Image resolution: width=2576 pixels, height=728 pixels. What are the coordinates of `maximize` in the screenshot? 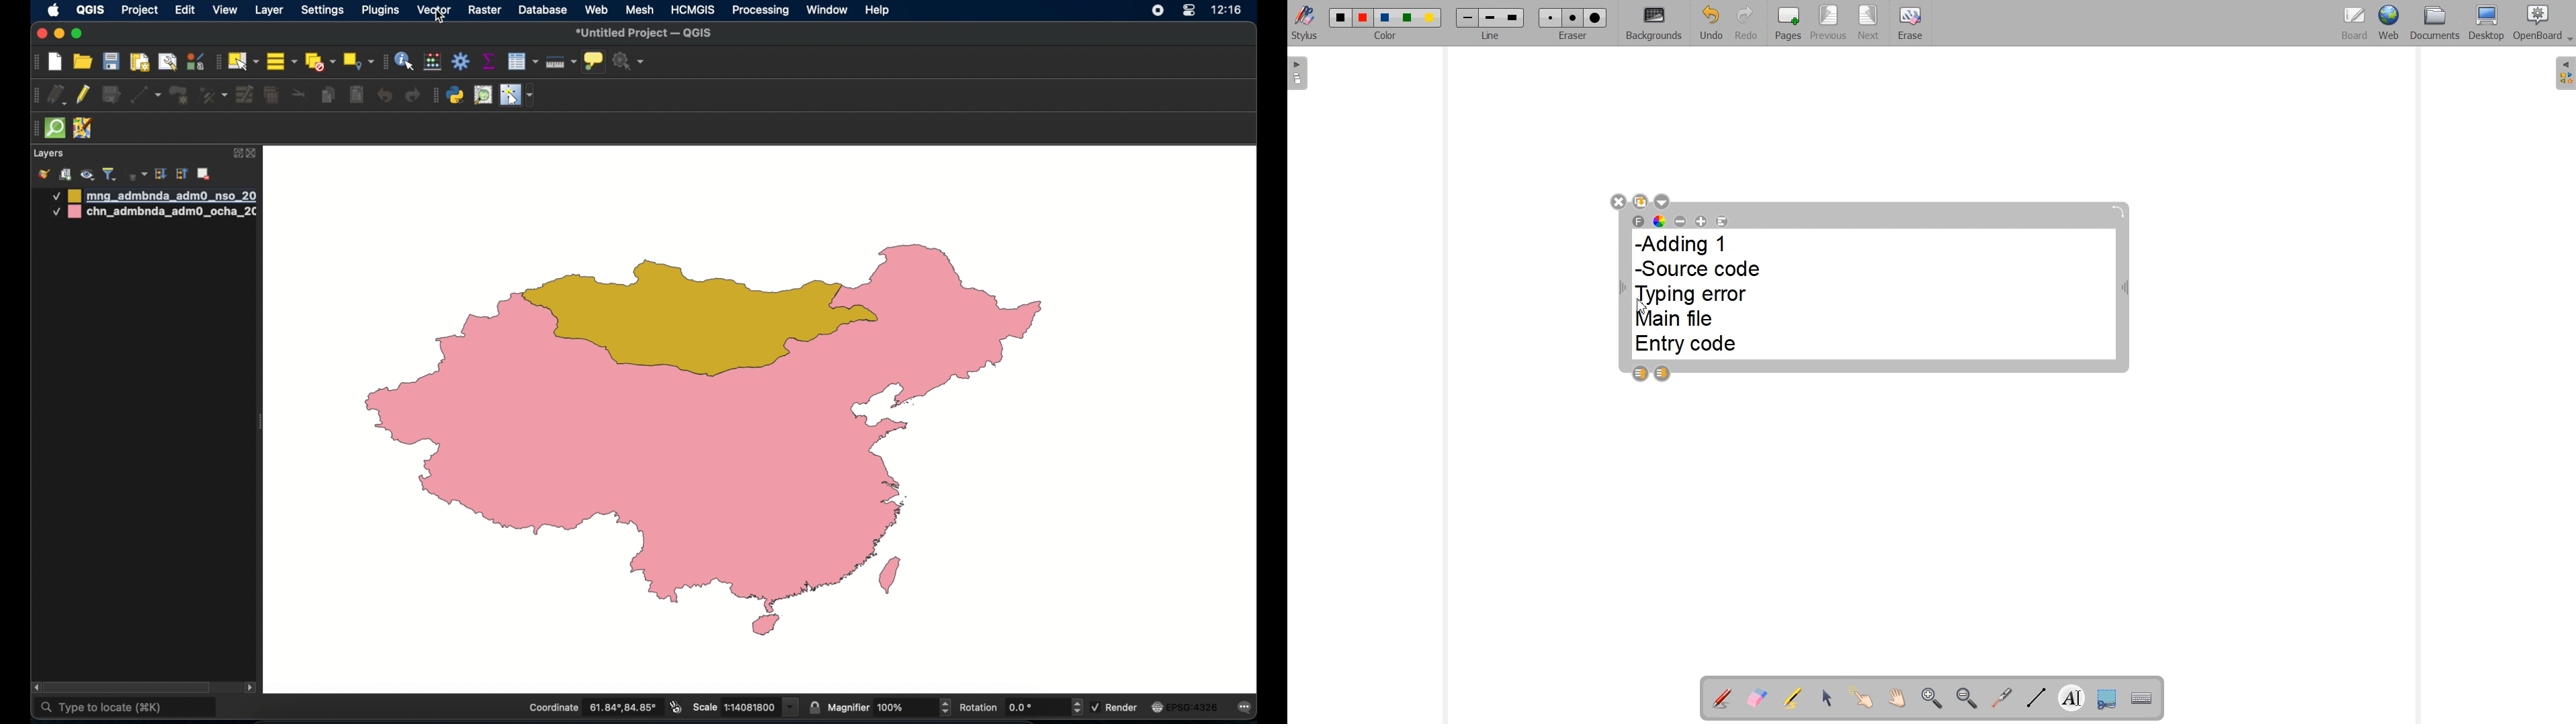 It's located at (77, 34).